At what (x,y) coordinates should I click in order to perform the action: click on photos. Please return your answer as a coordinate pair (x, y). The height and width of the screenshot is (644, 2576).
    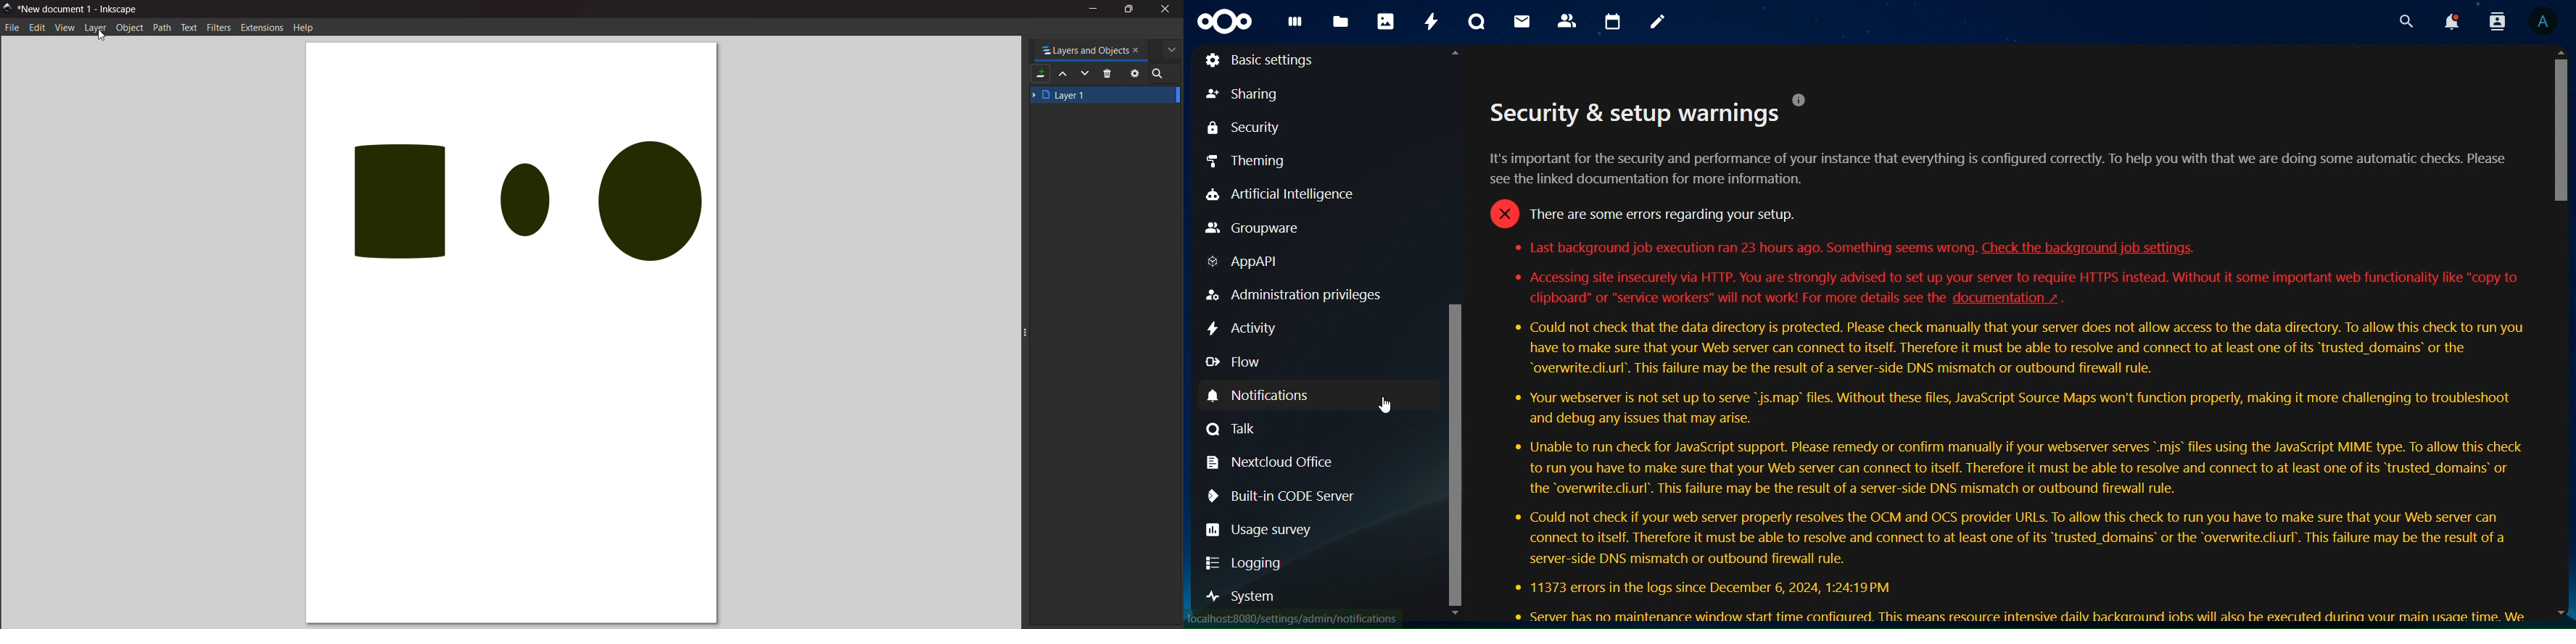
    Looking at the image, I should click on (1384, 22).